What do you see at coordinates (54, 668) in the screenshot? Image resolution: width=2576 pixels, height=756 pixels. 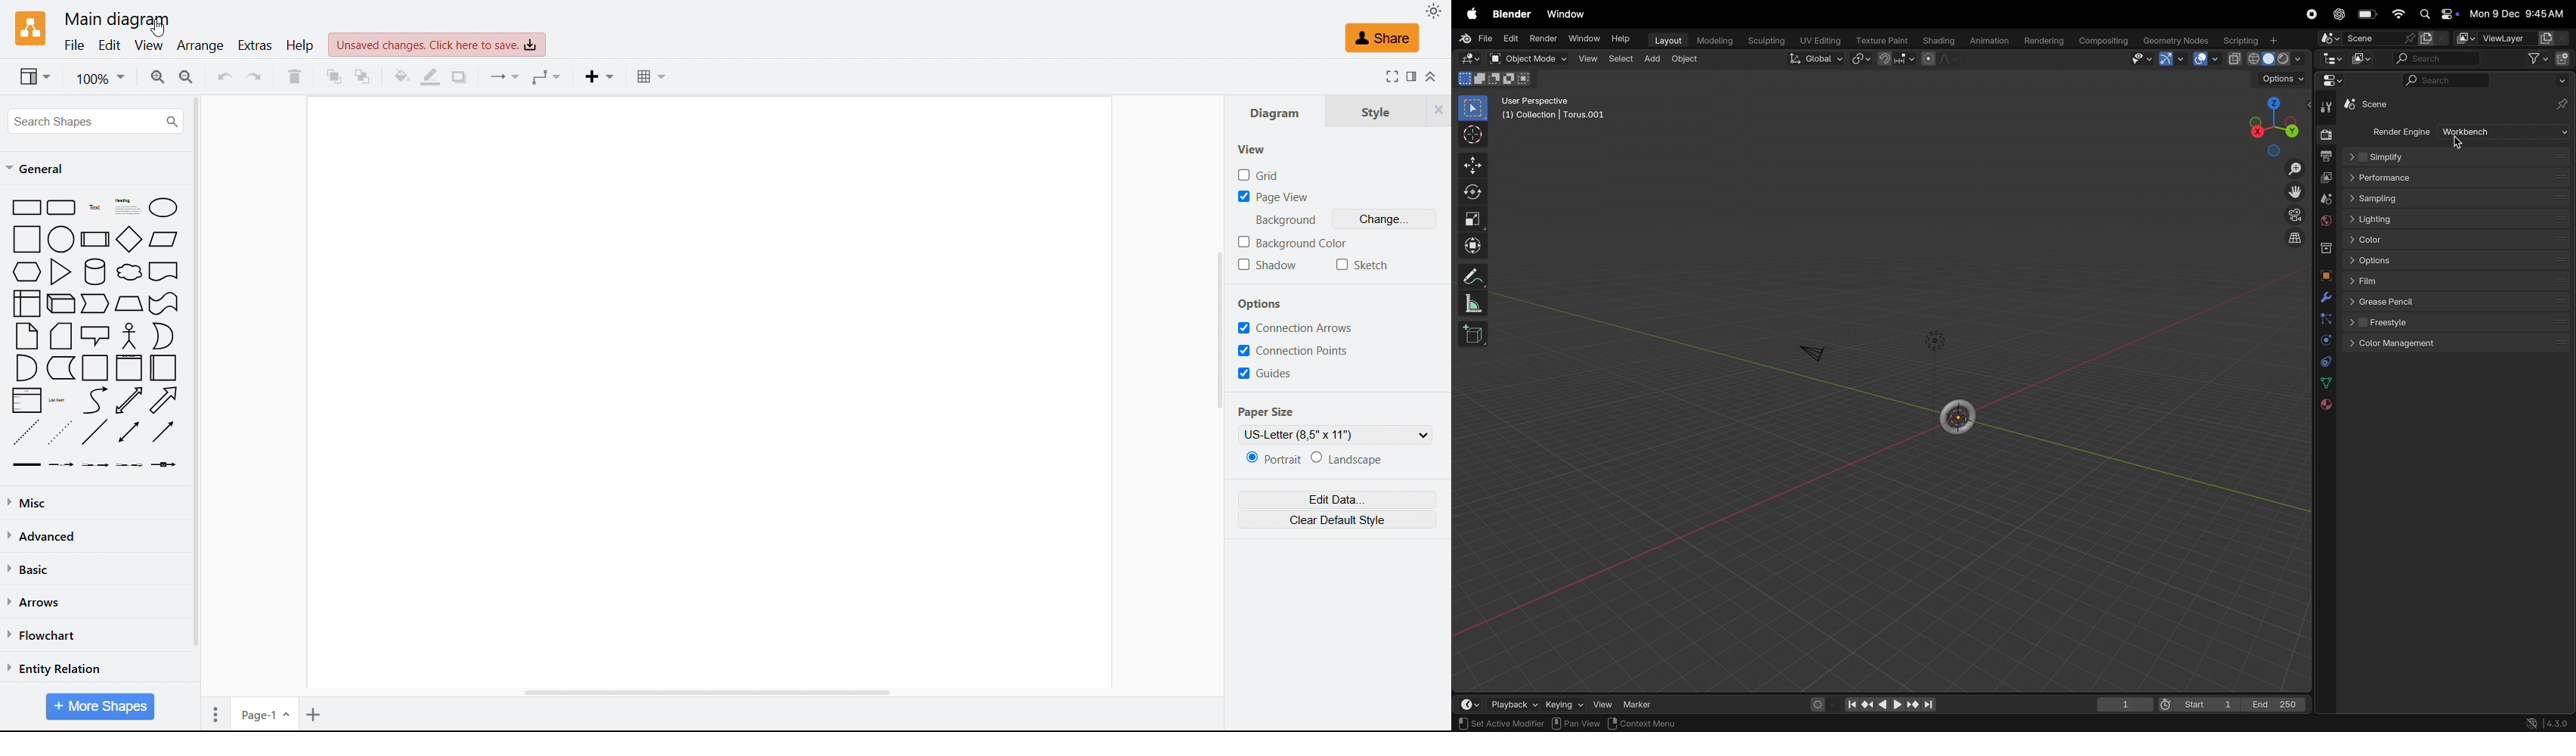 I see `Entity relation ` at bounding box center [54, 668].